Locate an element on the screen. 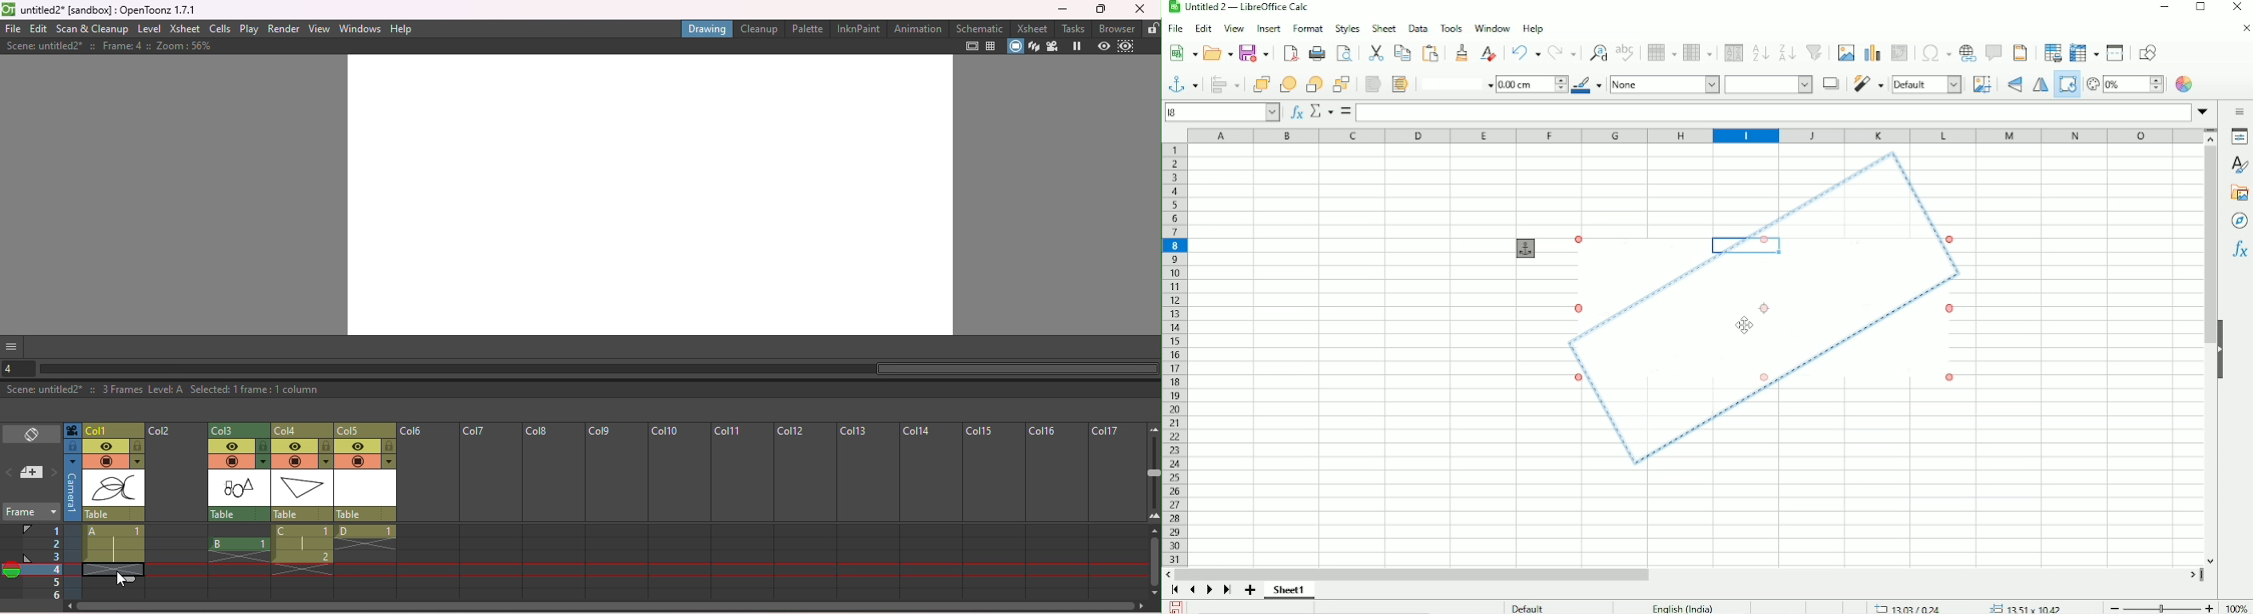 The width and height of the screenshot is (2268, 616). Save is located at coordinates (1254, 53).